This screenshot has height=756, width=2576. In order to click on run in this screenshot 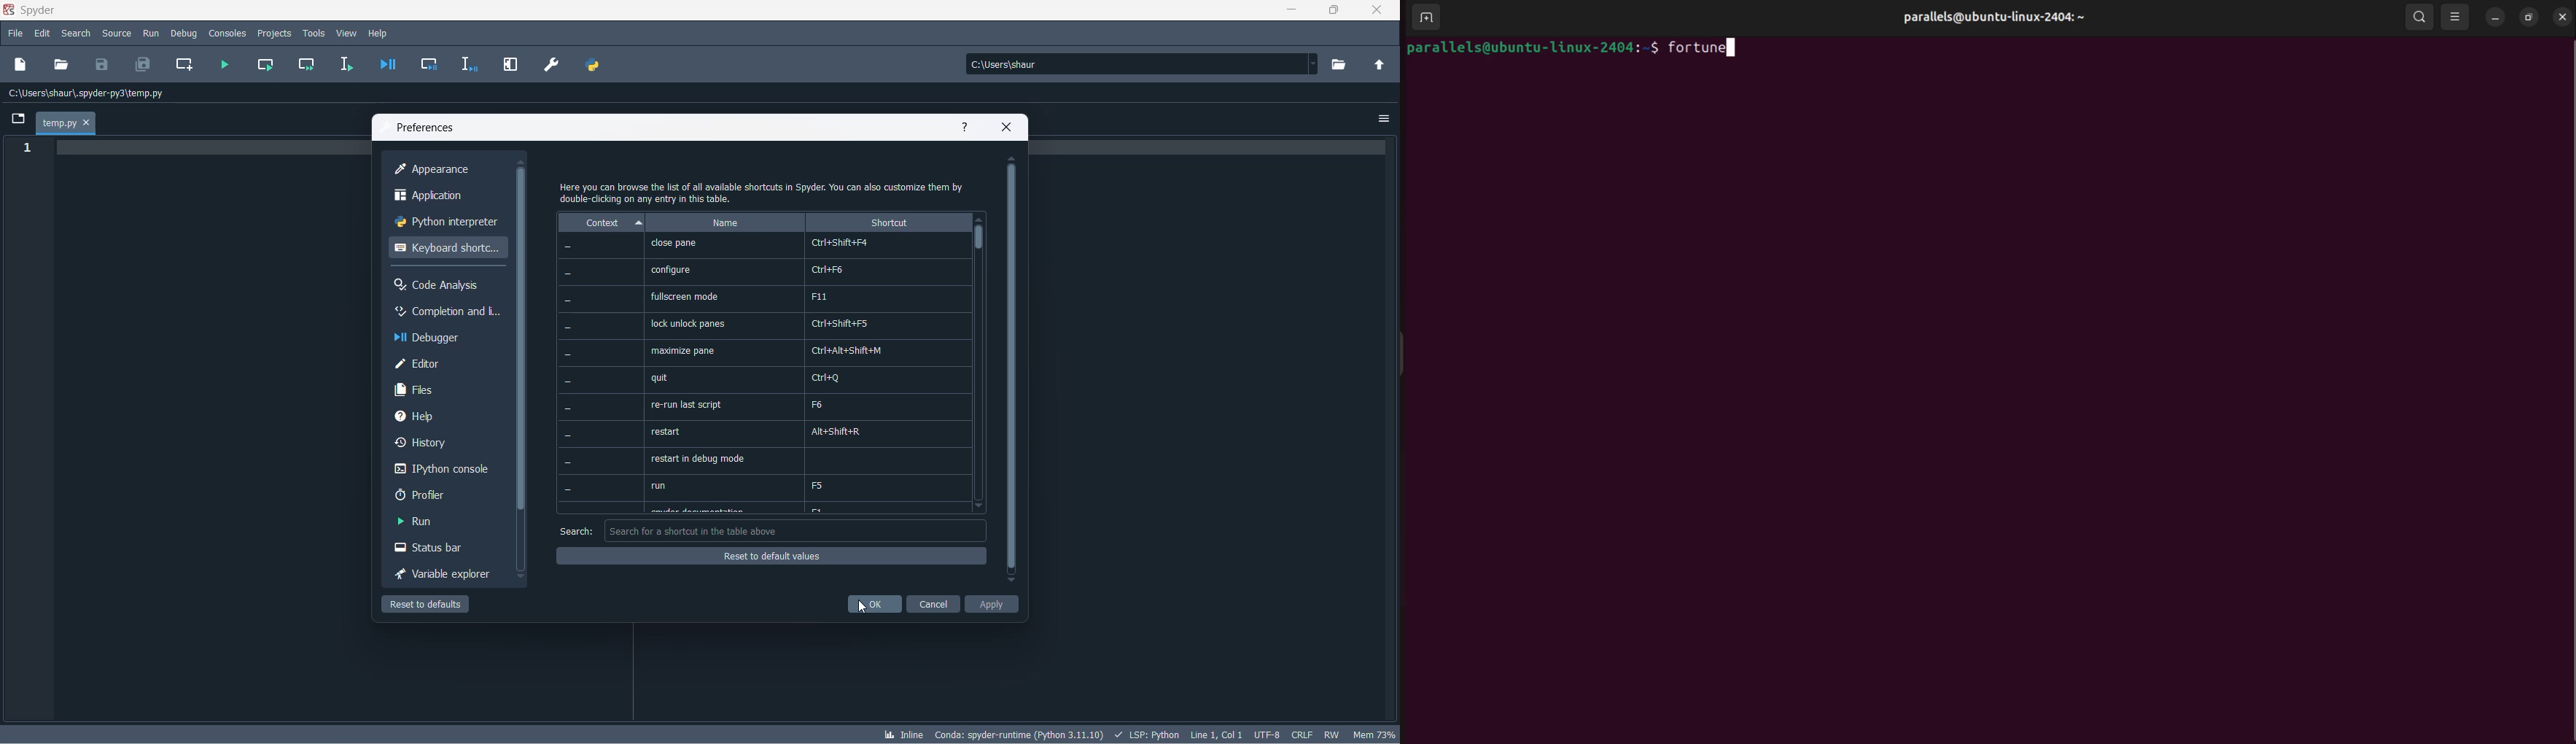, I will do `click(440, 520)`.